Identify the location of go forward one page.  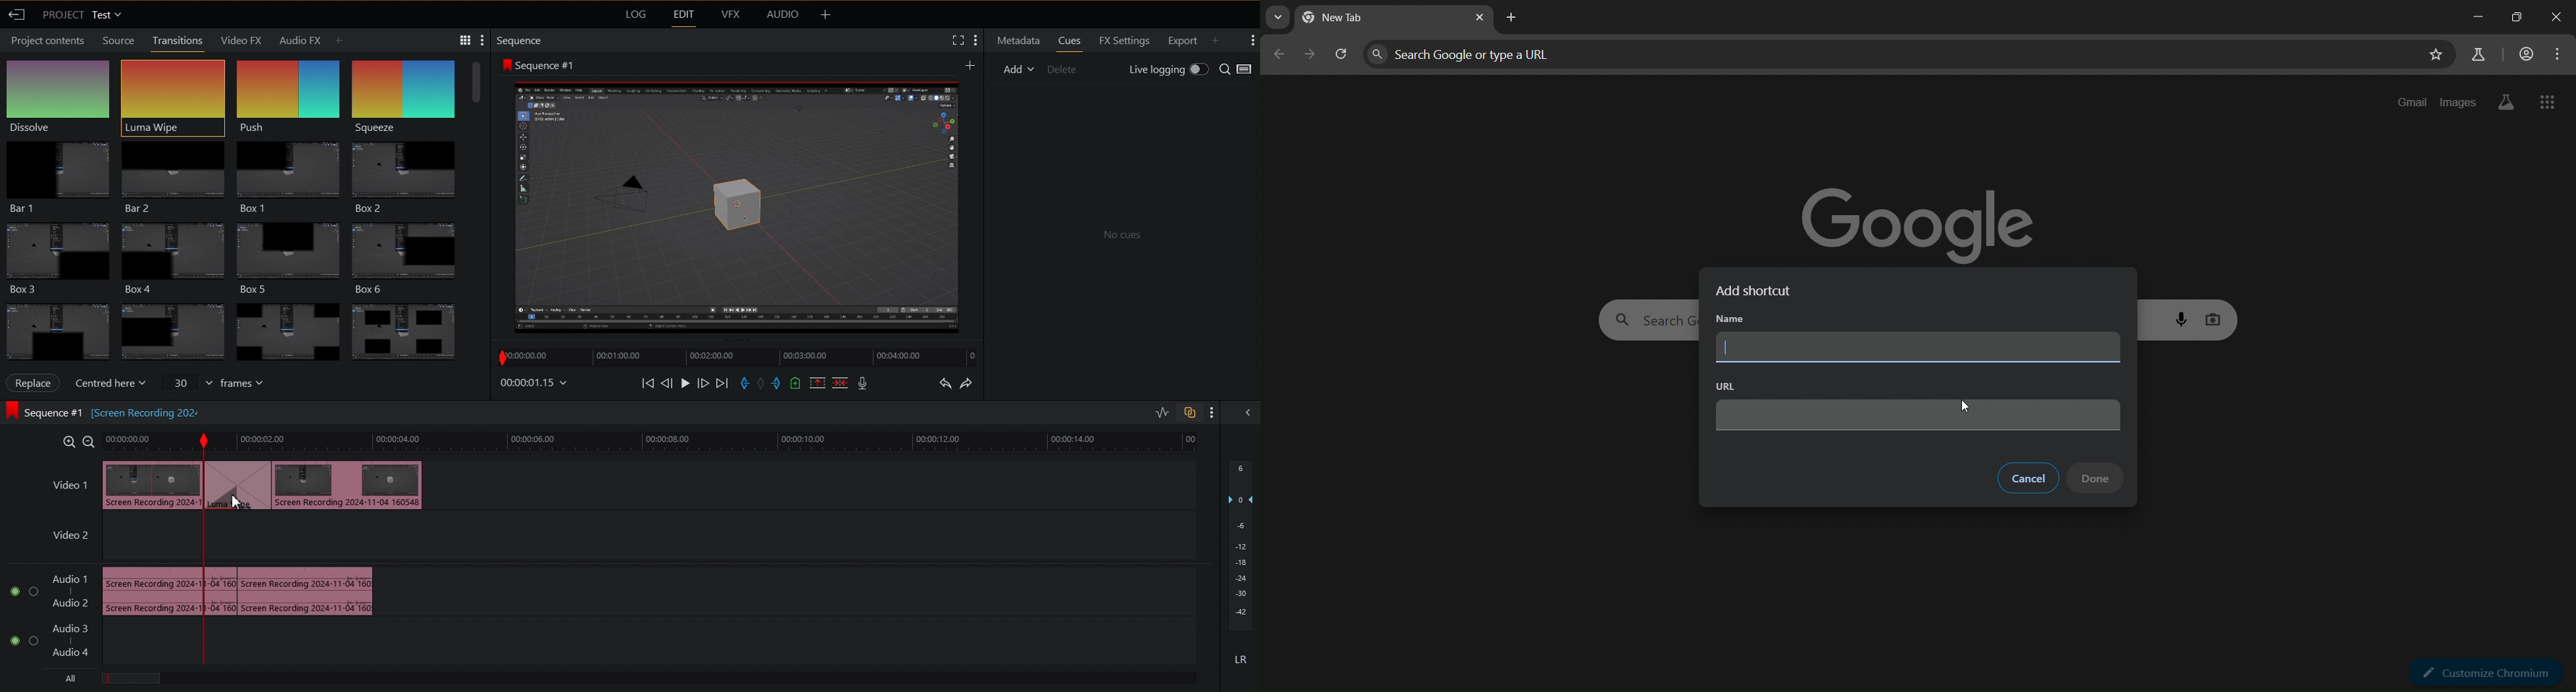
(1311, 56).